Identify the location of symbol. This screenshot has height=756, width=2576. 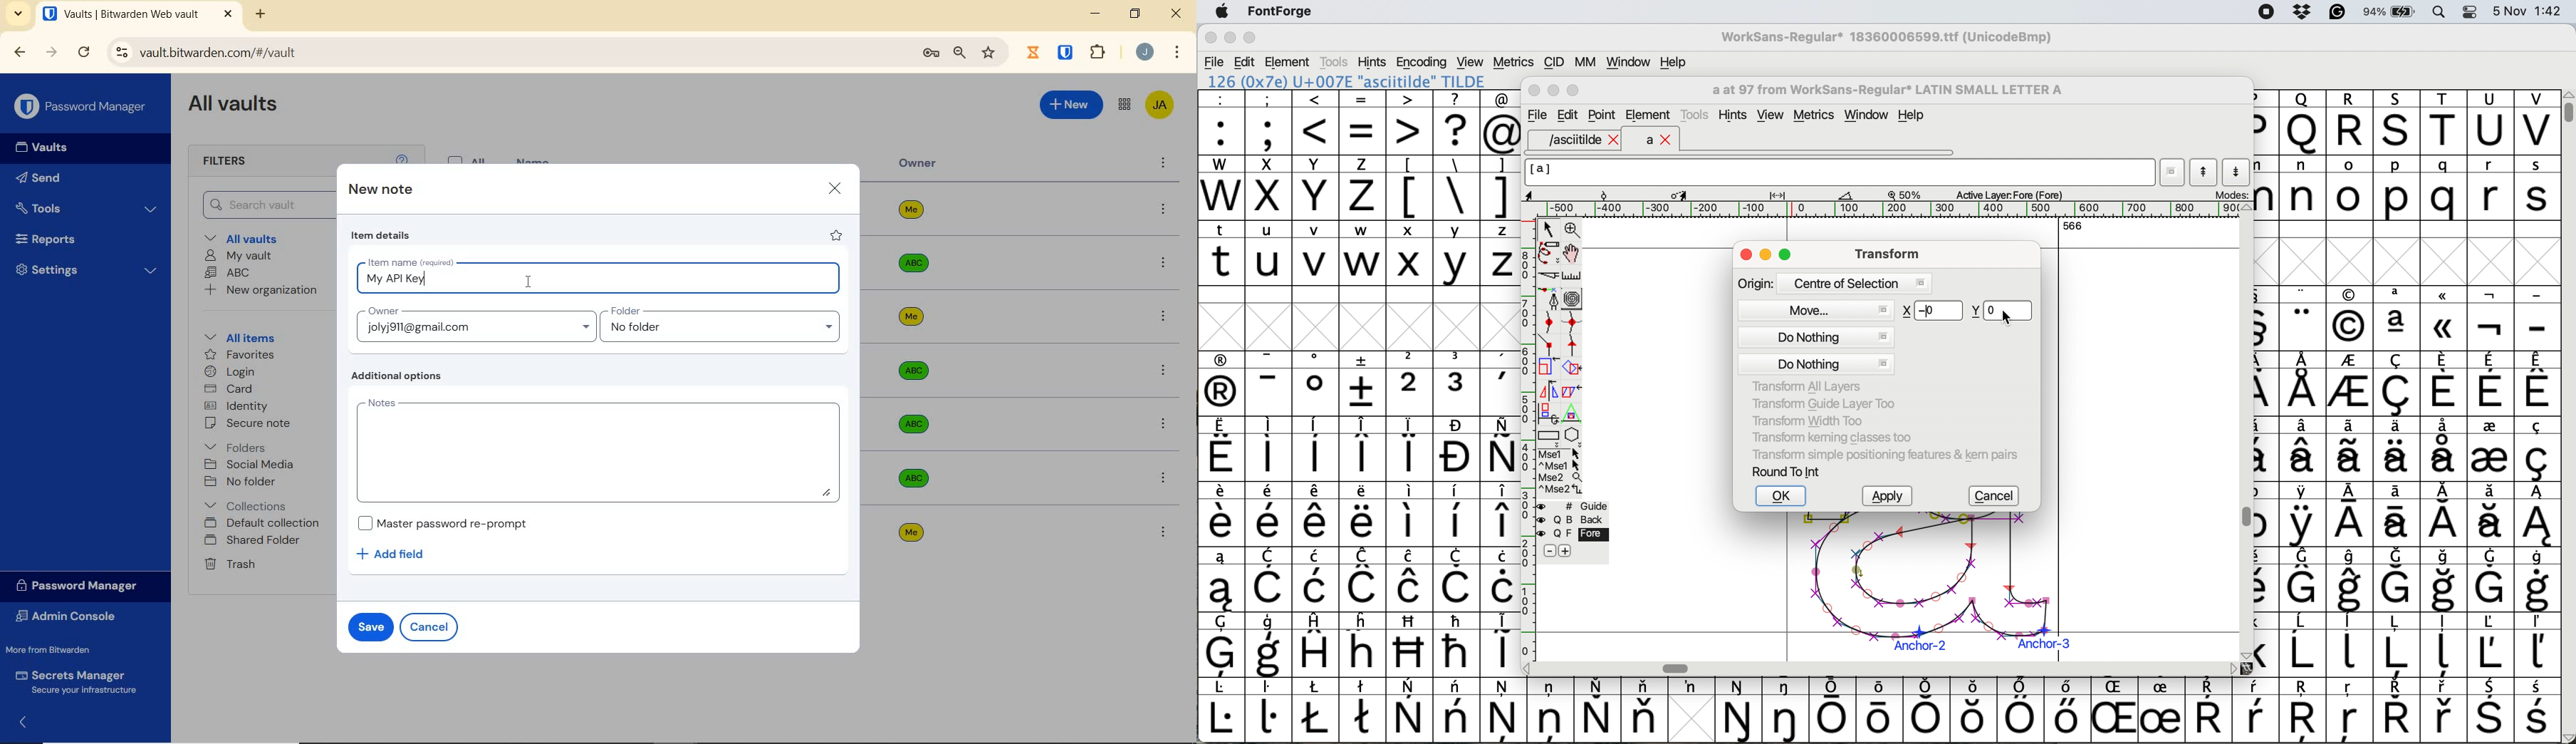
(2490, 384).